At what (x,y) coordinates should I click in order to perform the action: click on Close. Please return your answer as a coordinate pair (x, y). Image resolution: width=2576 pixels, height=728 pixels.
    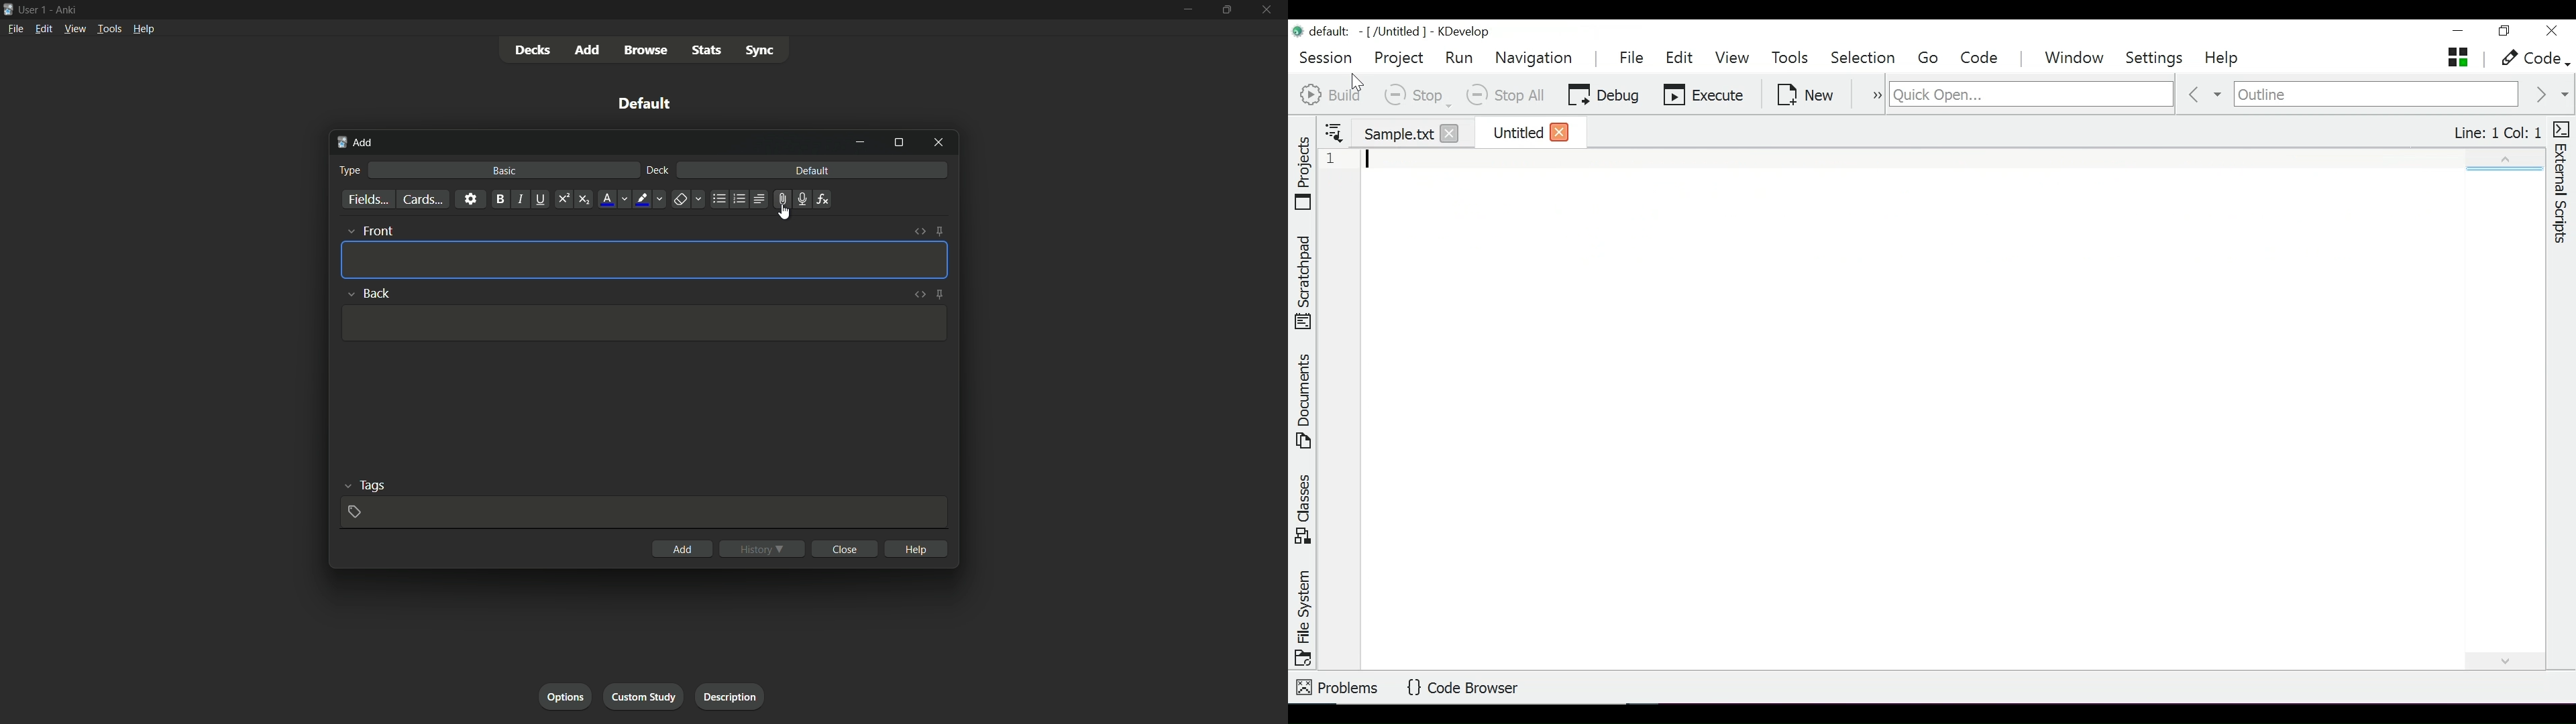
    Looking at the image, I should click on (1448, 133).